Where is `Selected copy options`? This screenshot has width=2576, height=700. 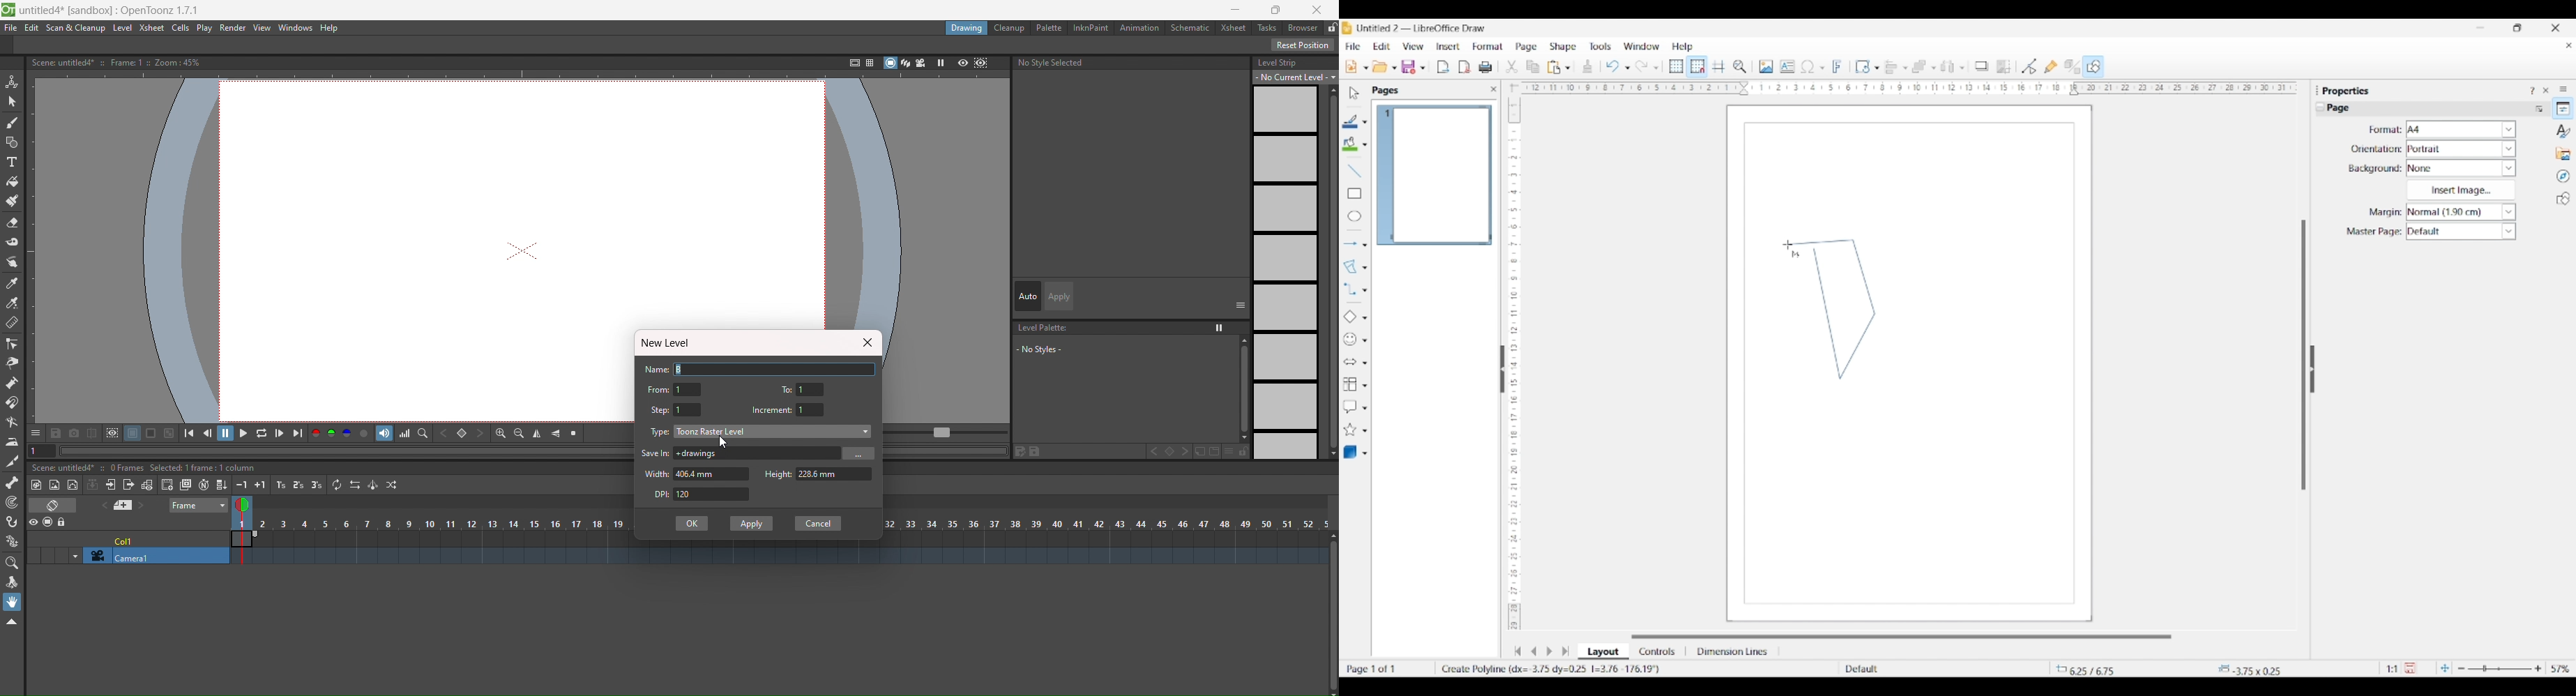 Selected copy options is located at coordinates (1512, 67).